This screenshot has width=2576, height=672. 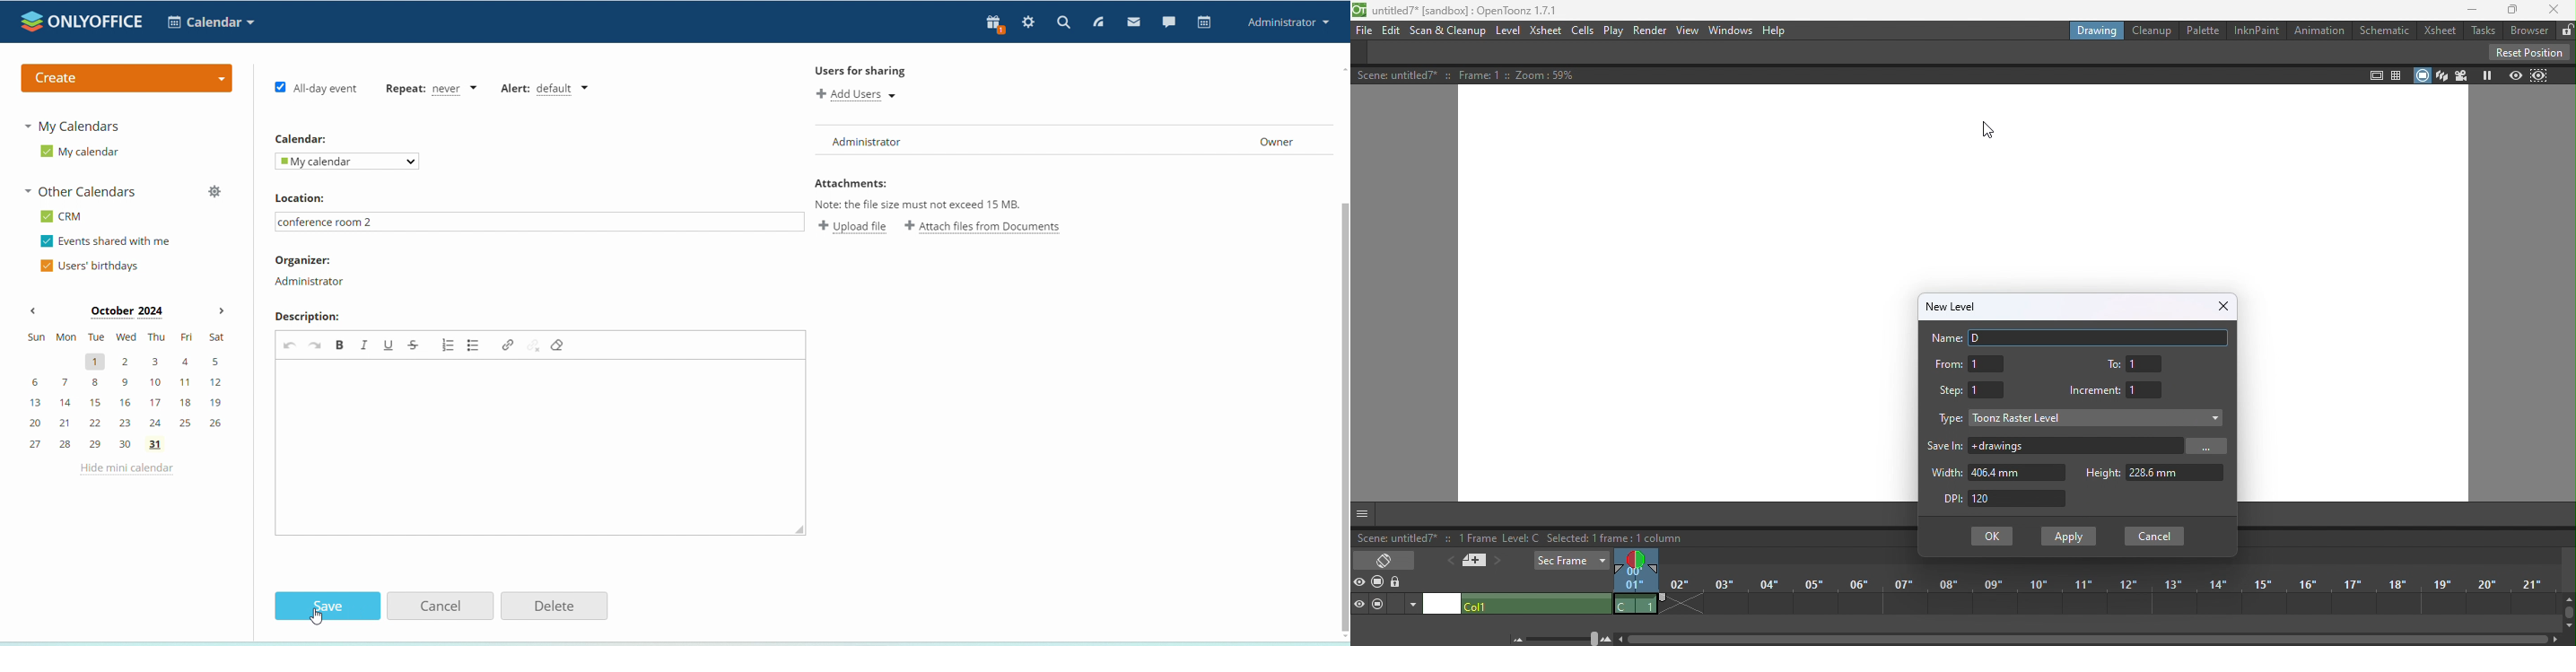 I want to click on underline, so click(x=390, y=346).